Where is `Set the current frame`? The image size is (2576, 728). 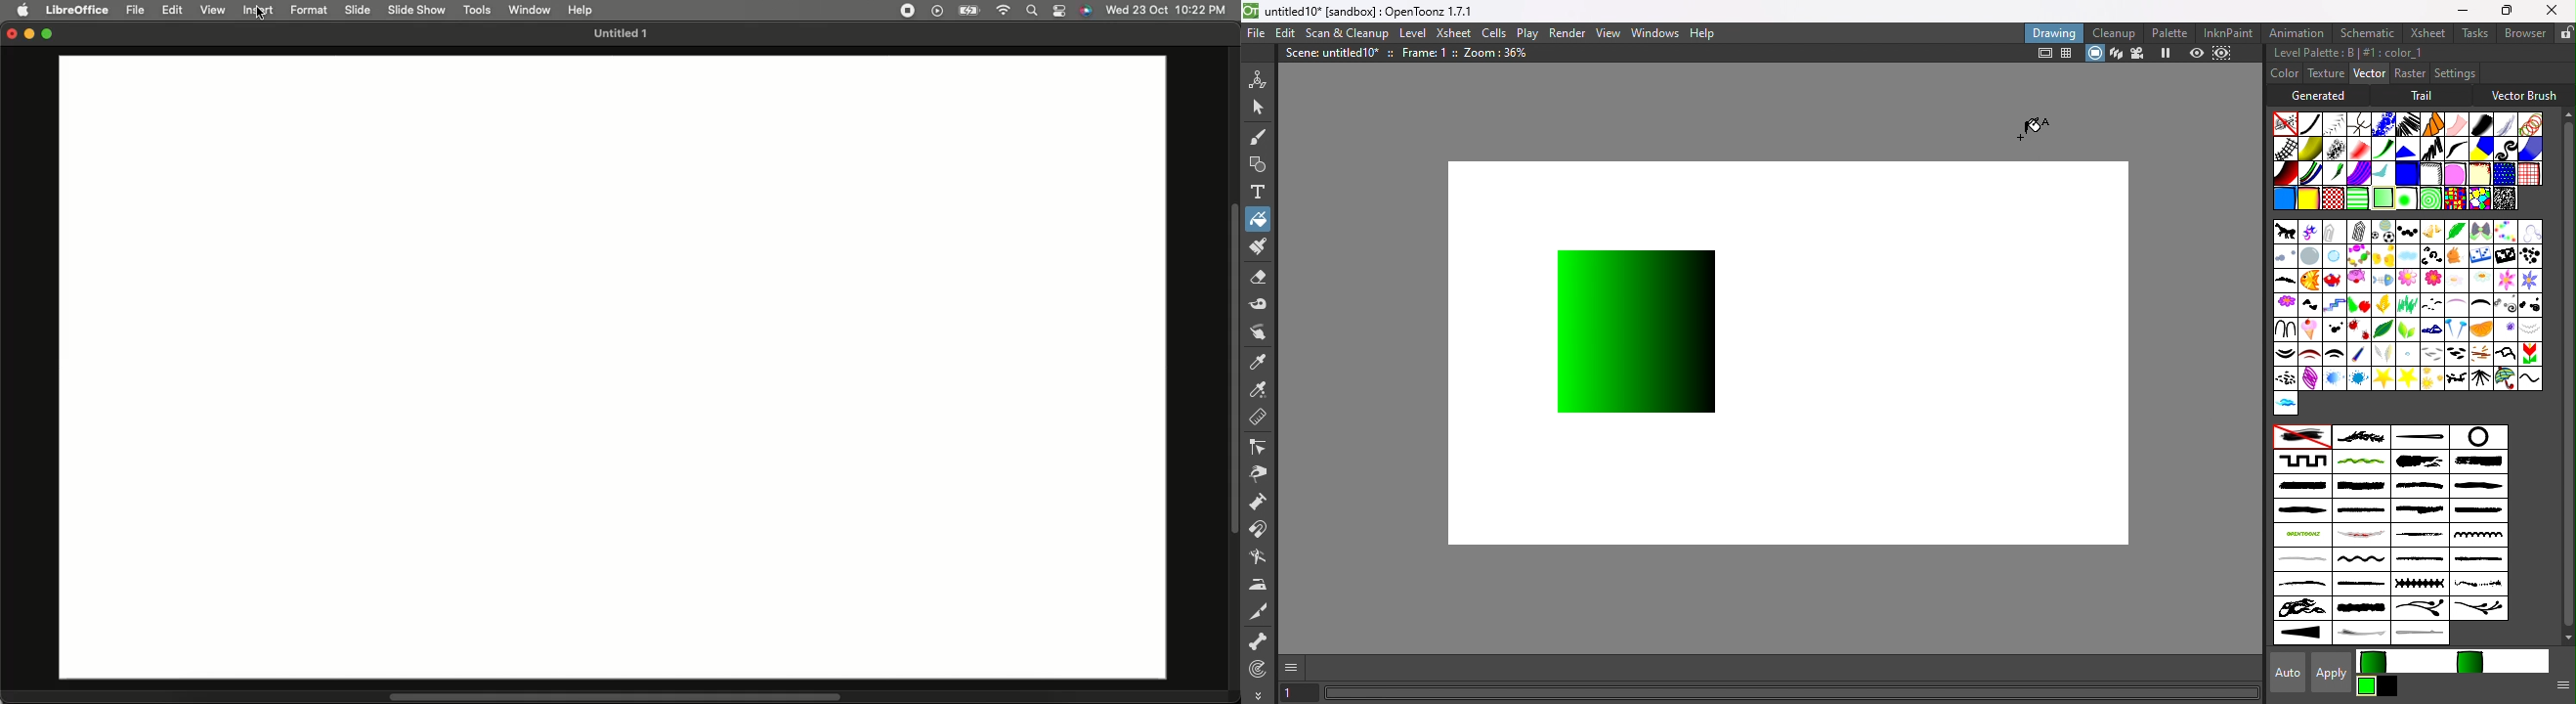
Set the current frame is located at coordinates (1299, 694).